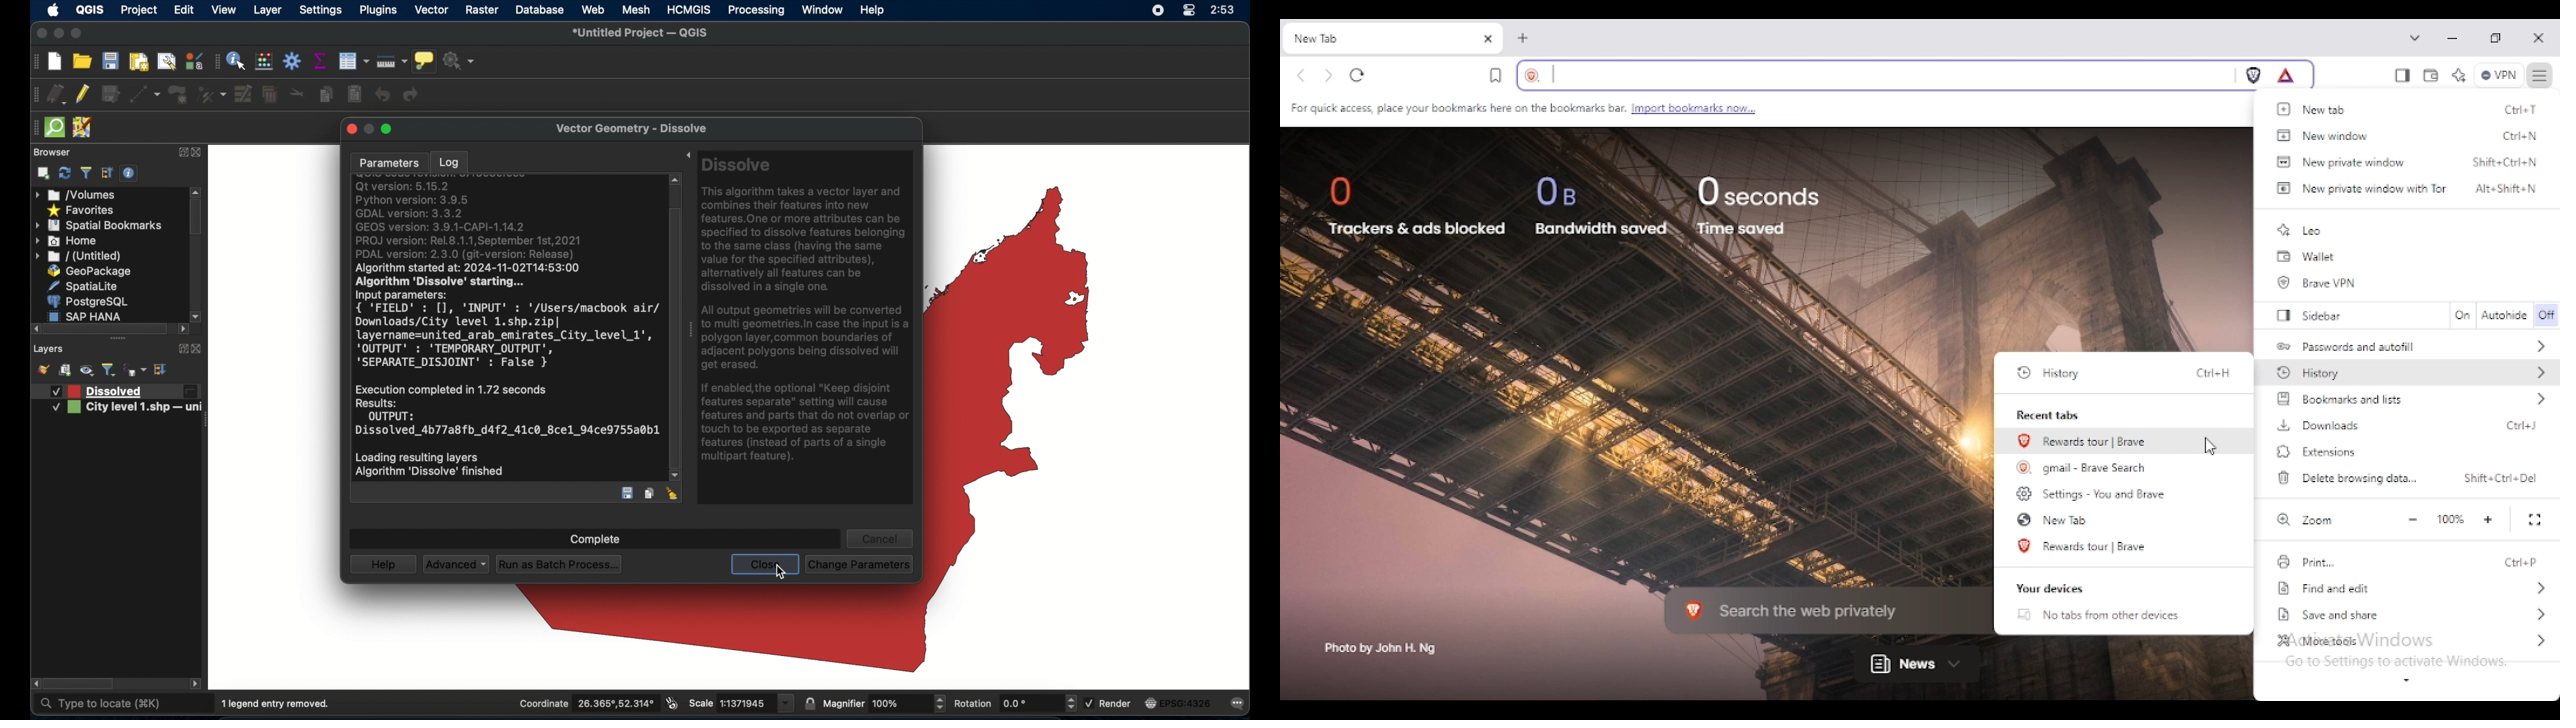 The width and height of the screenshot is (2576, 728). What do you see at coordinates (2098, 615) in the screenshot?
I see `no tabs from other devices` at bounding box center [2098, 615].